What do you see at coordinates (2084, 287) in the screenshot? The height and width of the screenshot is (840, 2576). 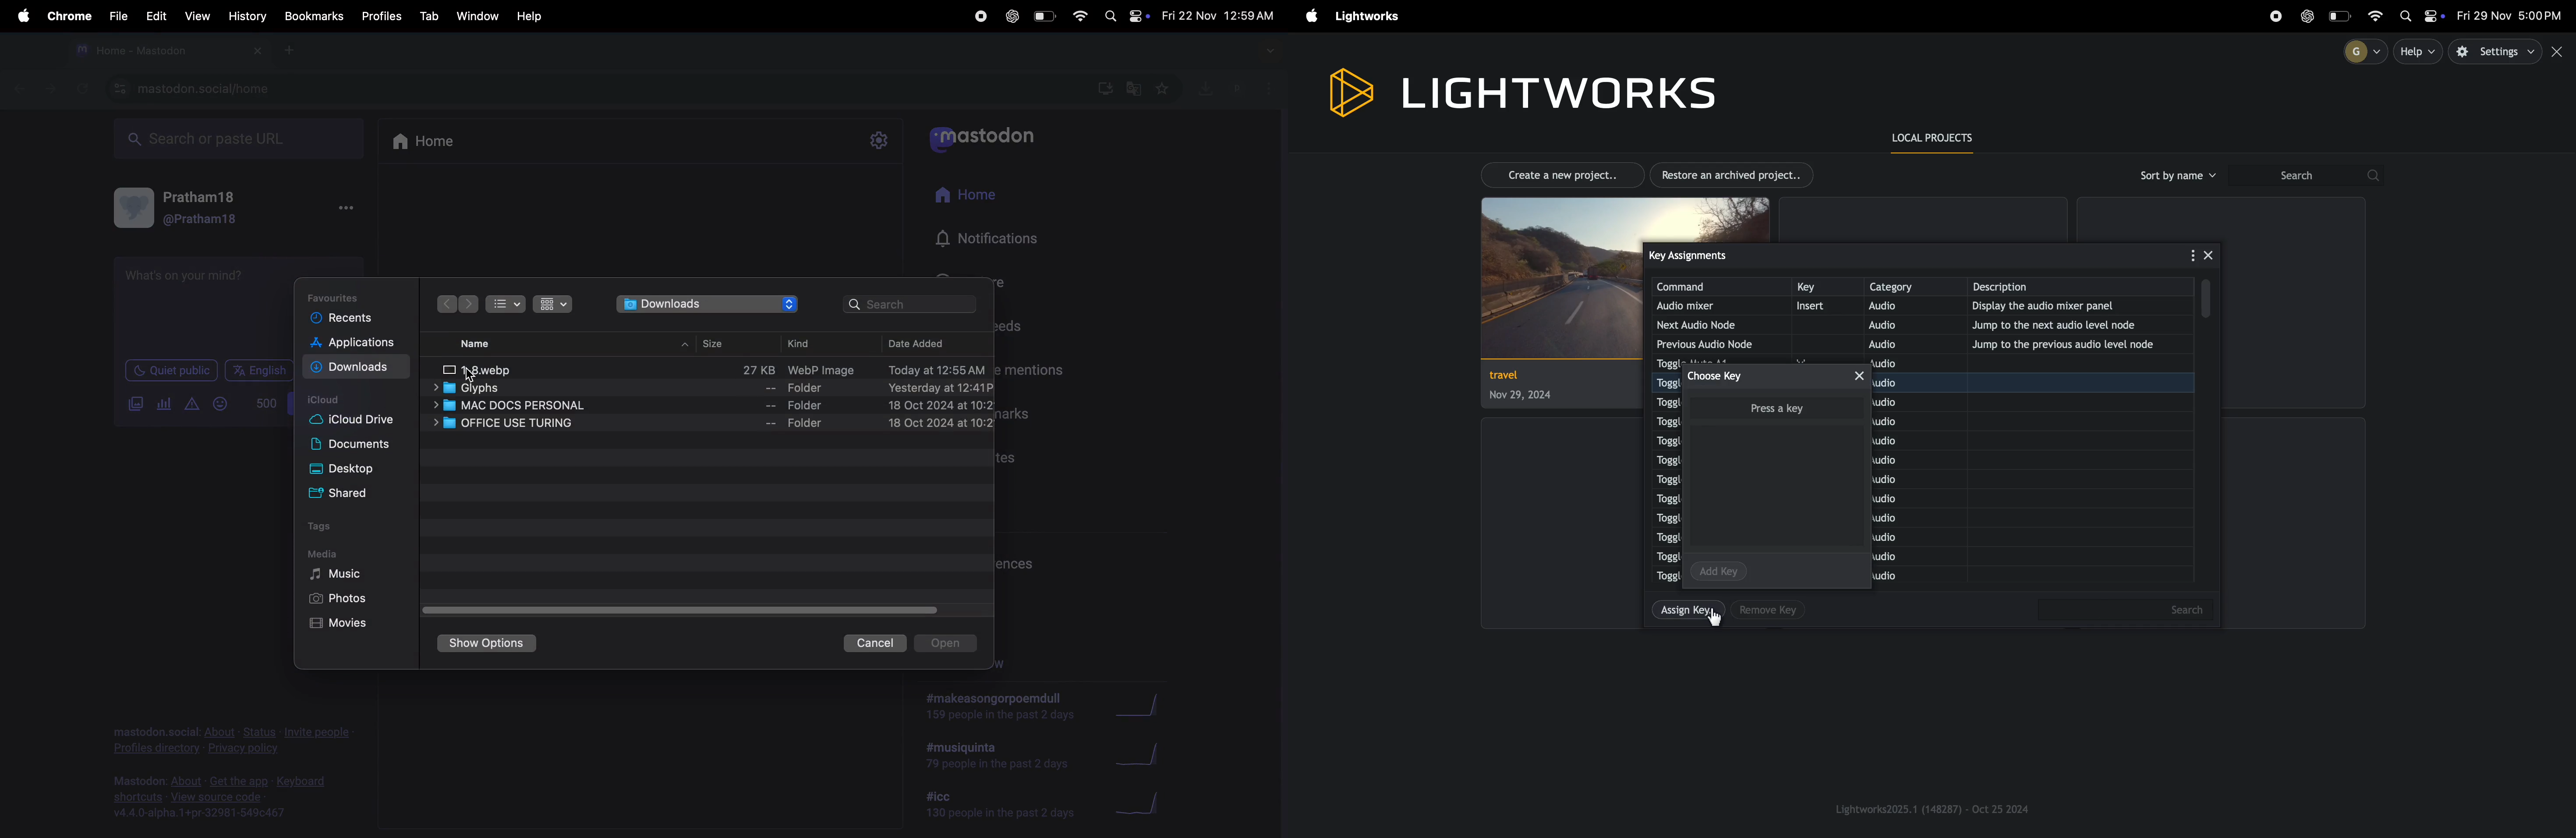 I see `description` at bounding box center [2084, 287].